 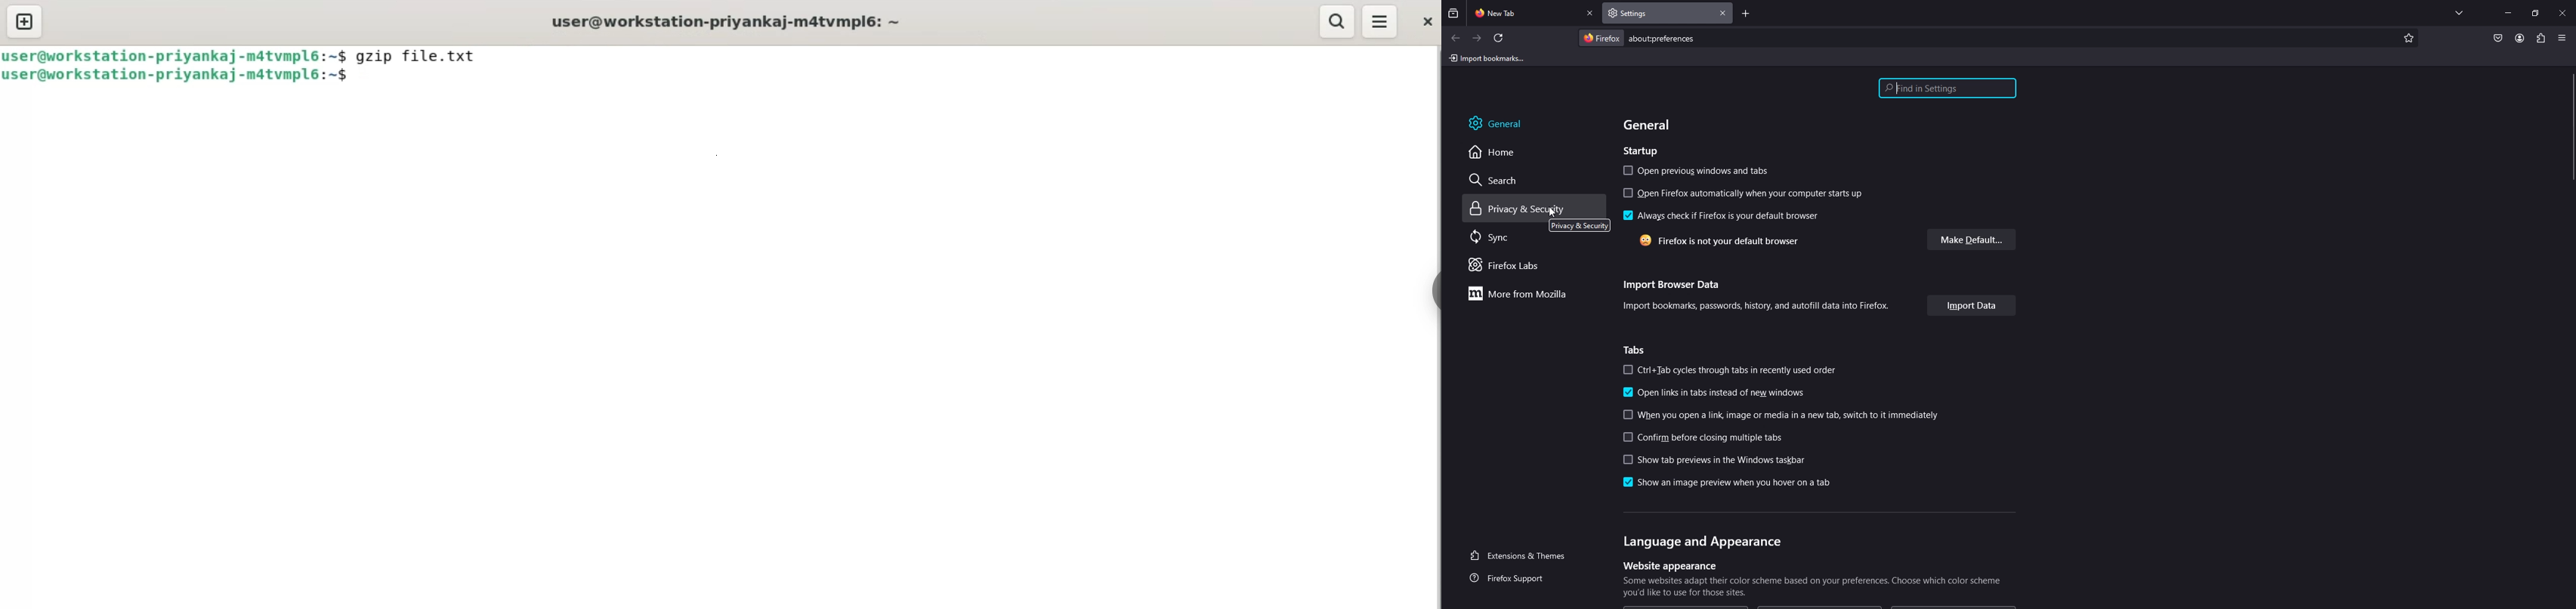 What do you see at coordinates (2520, 38) in the screenshot?
I see `profile` at bounding box center [2520, 38].